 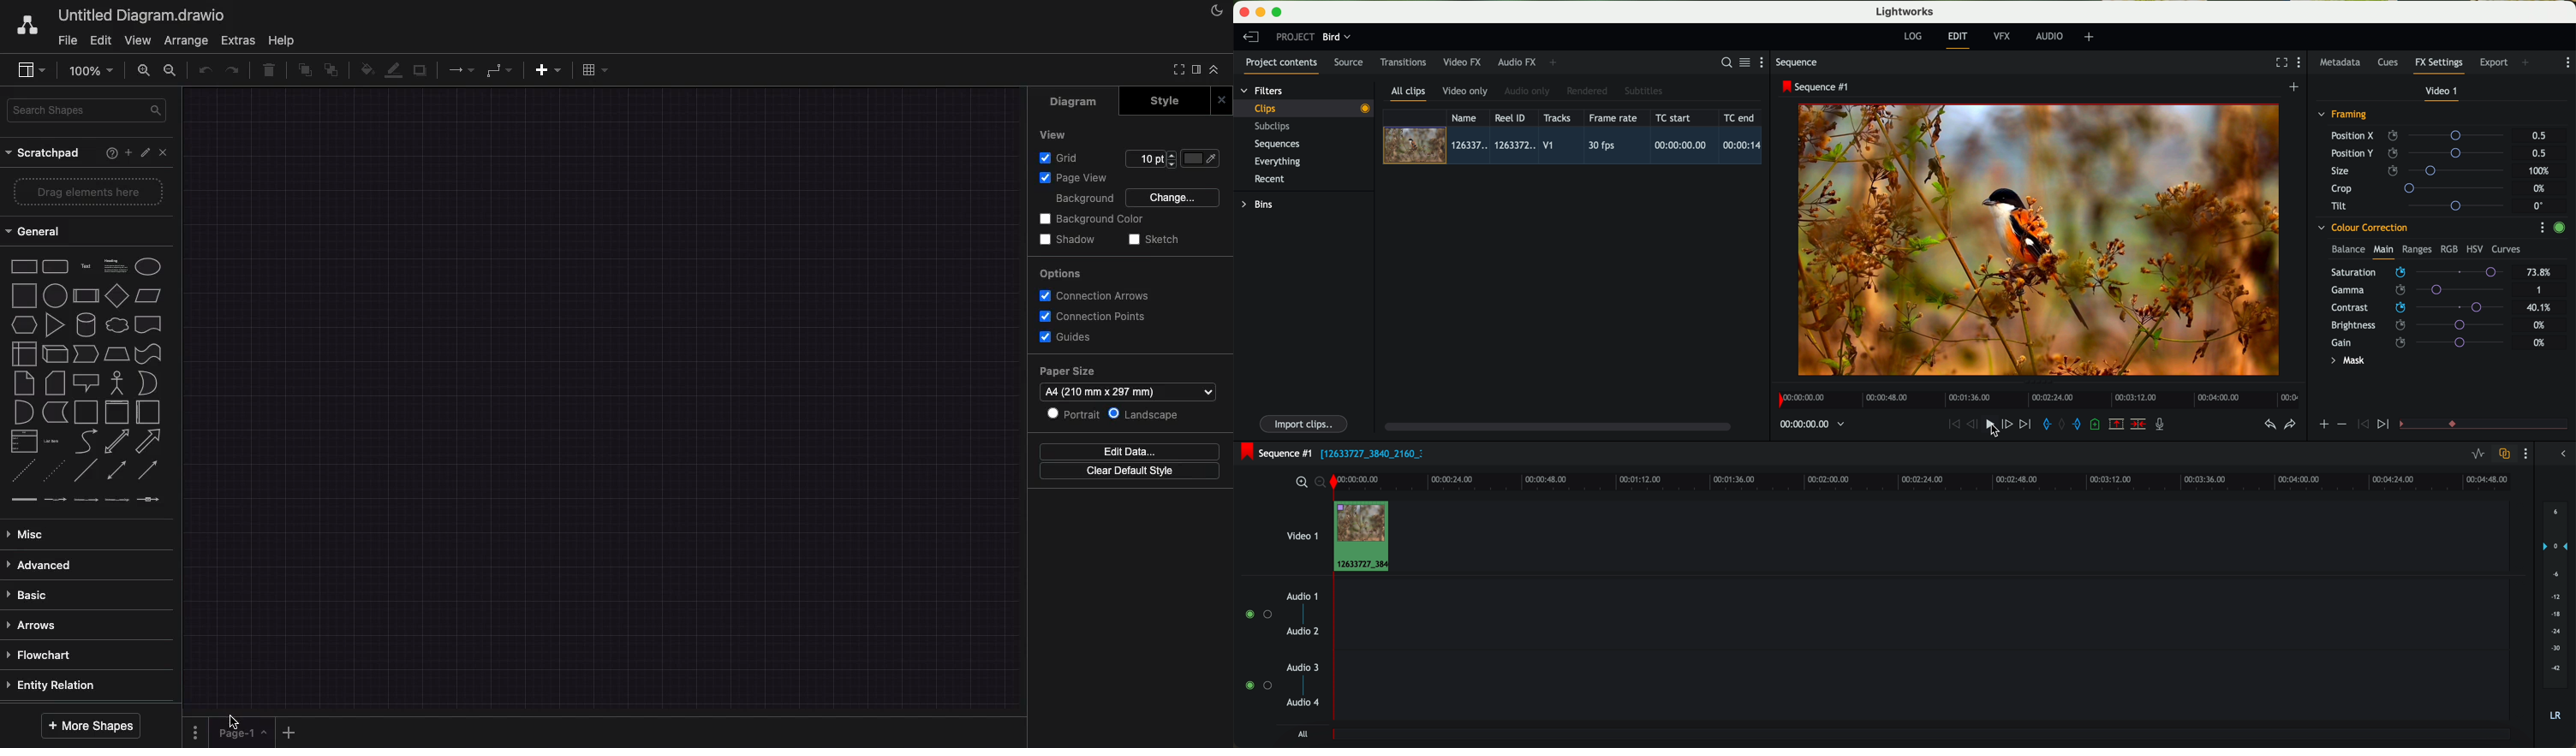 I want to click on tilt, so click(x=2423, y=205).